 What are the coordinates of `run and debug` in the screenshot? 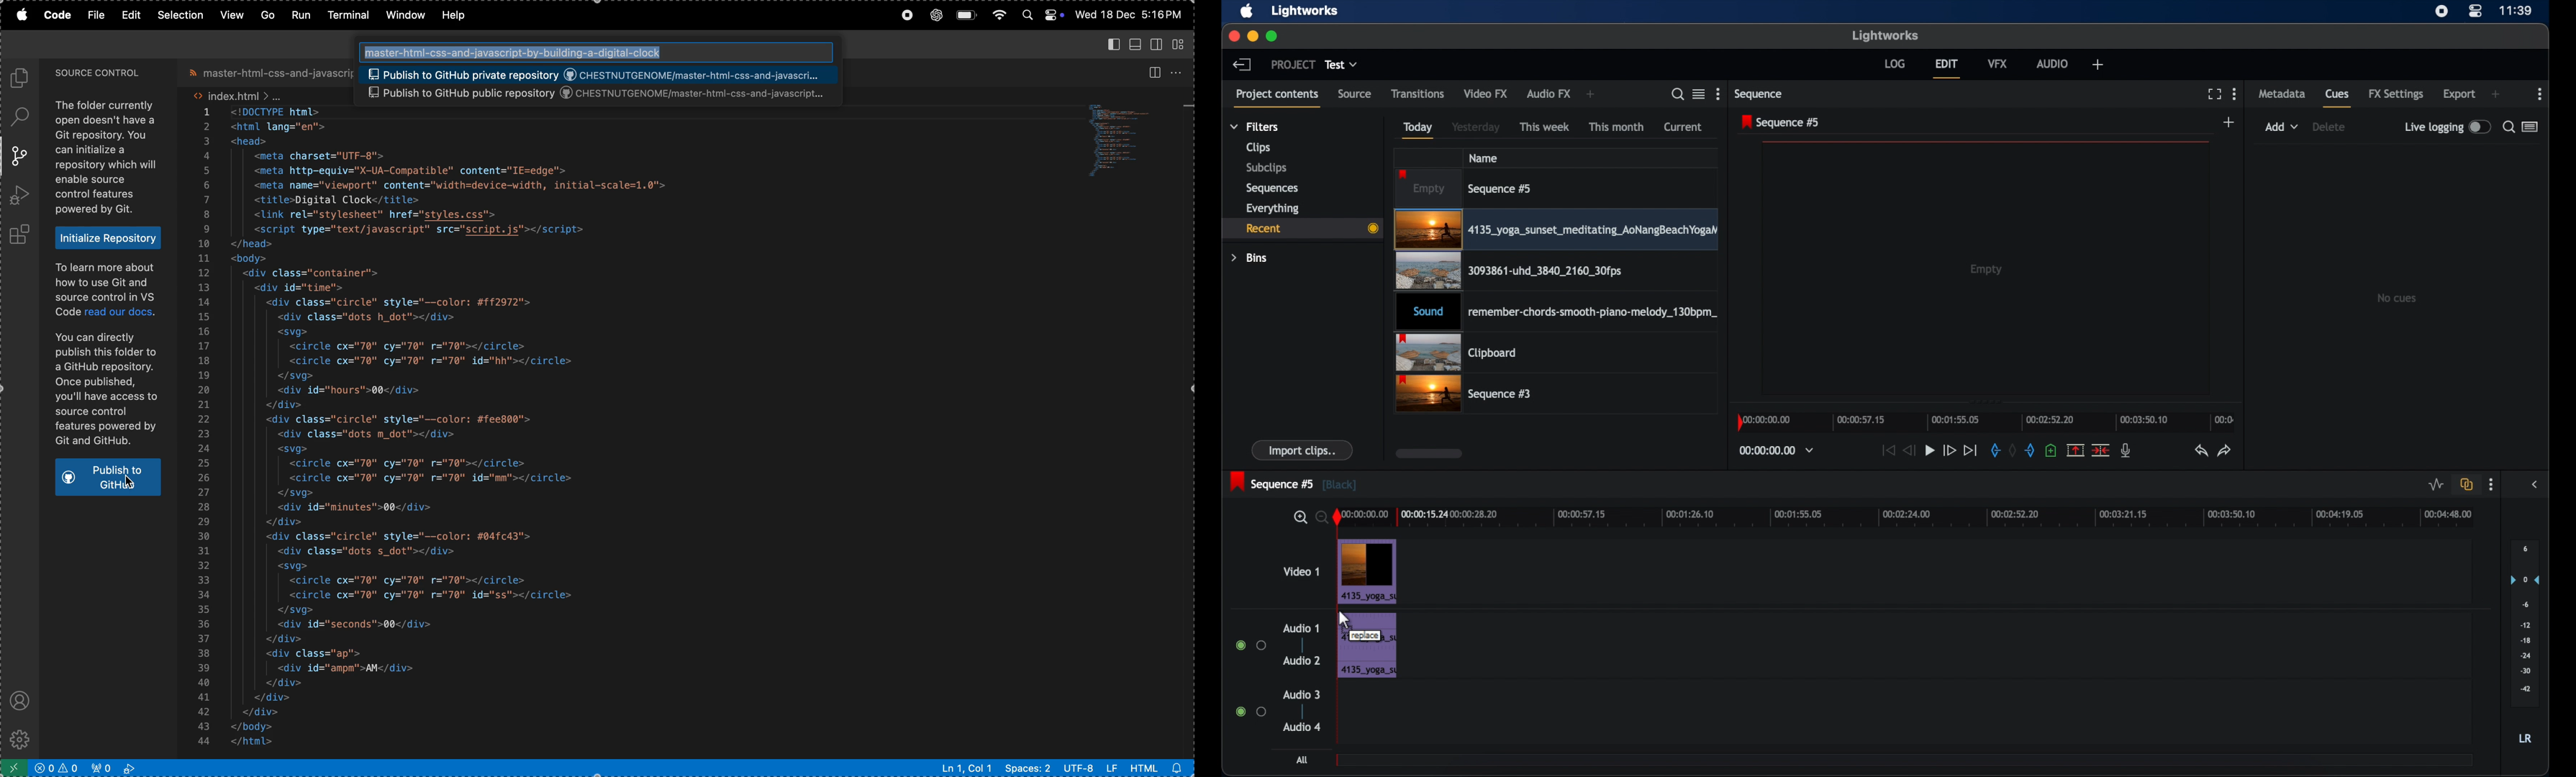 It's located at (20, 195).